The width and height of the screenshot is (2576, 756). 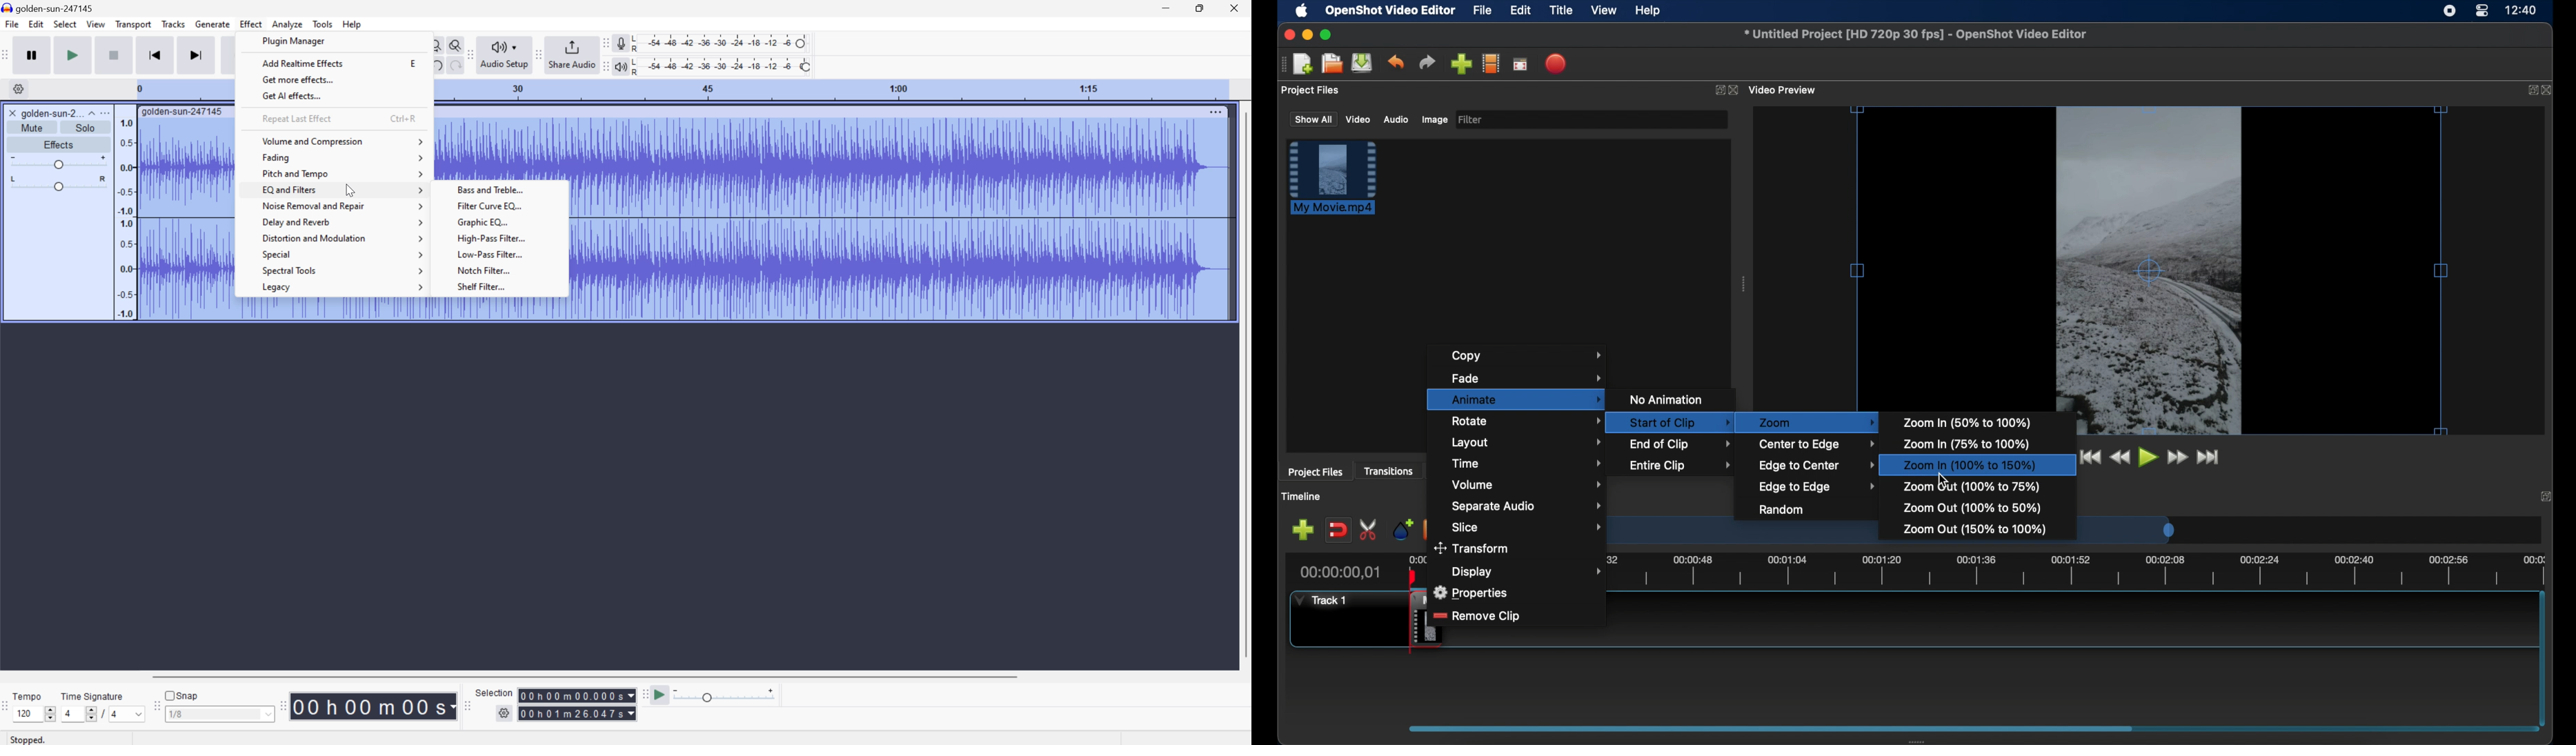 I want to click on Tempo, so click(x=30, y=695).